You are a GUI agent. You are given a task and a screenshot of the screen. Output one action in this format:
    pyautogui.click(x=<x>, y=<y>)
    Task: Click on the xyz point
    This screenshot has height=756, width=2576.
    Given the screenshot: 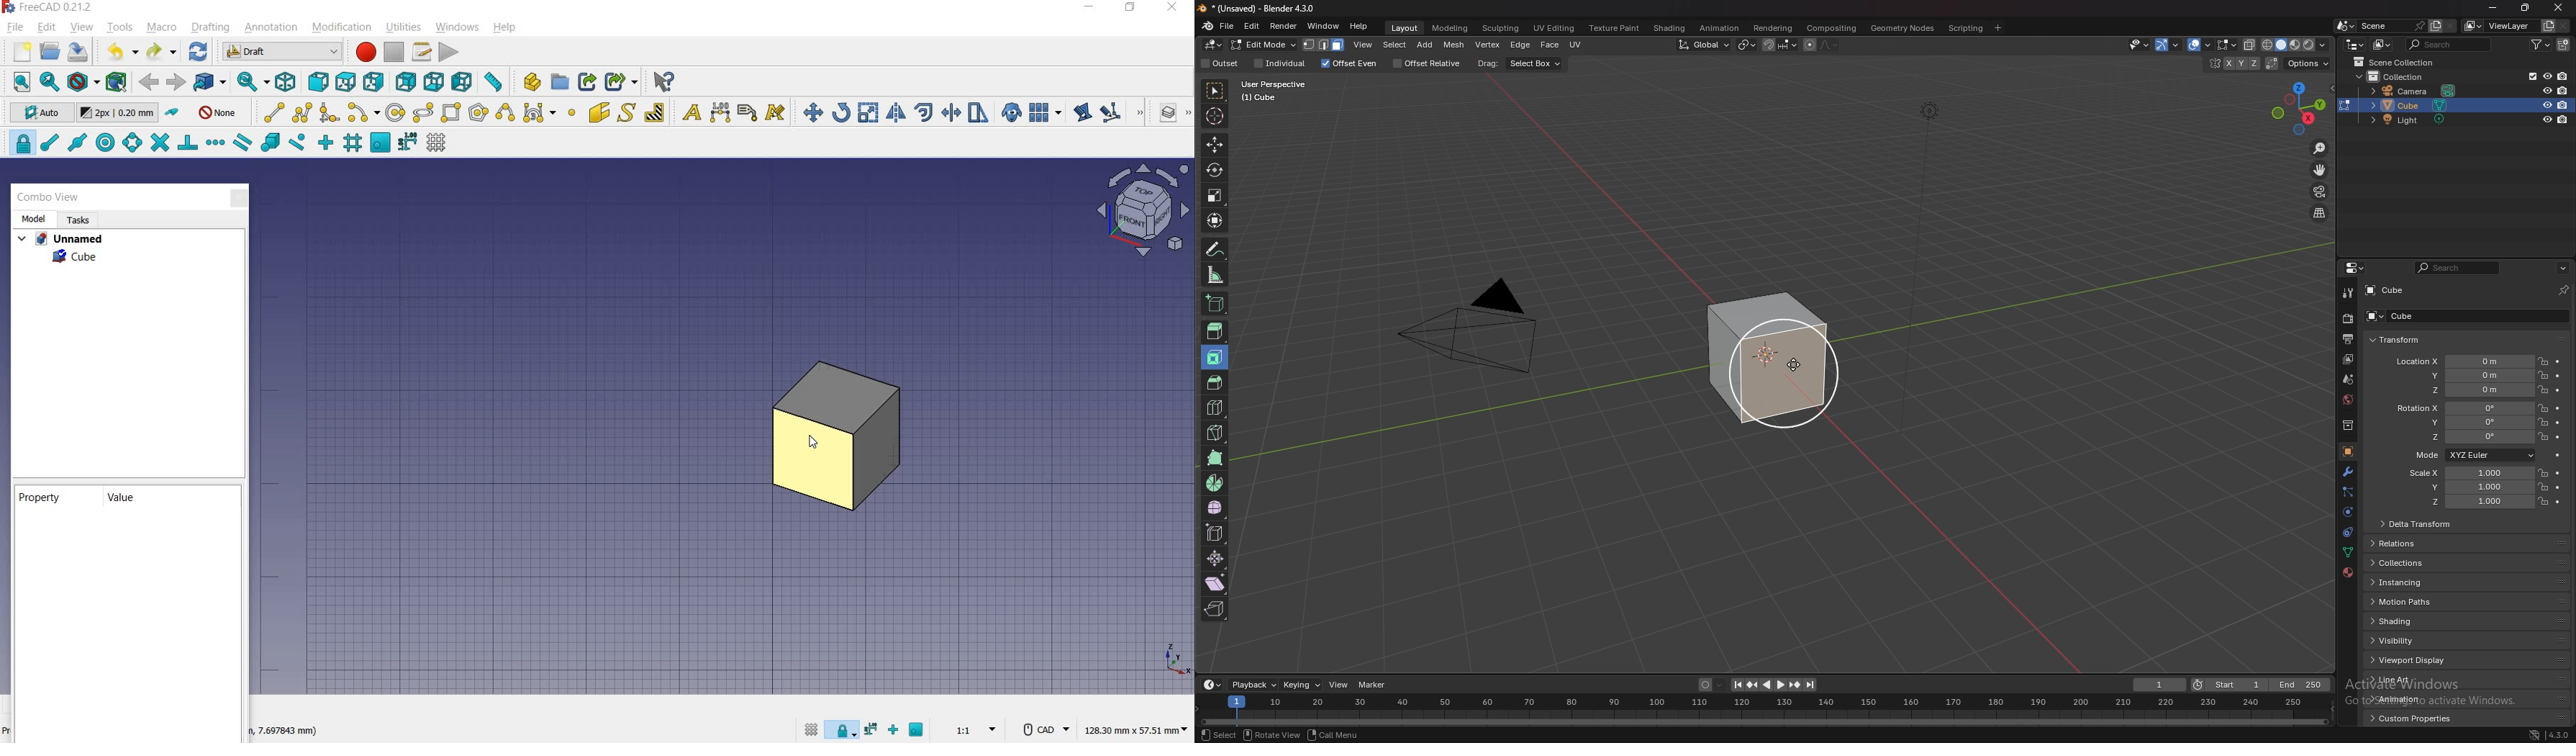 What is the action you would take?
    pyautogui.click(x=1177, y=660)
    